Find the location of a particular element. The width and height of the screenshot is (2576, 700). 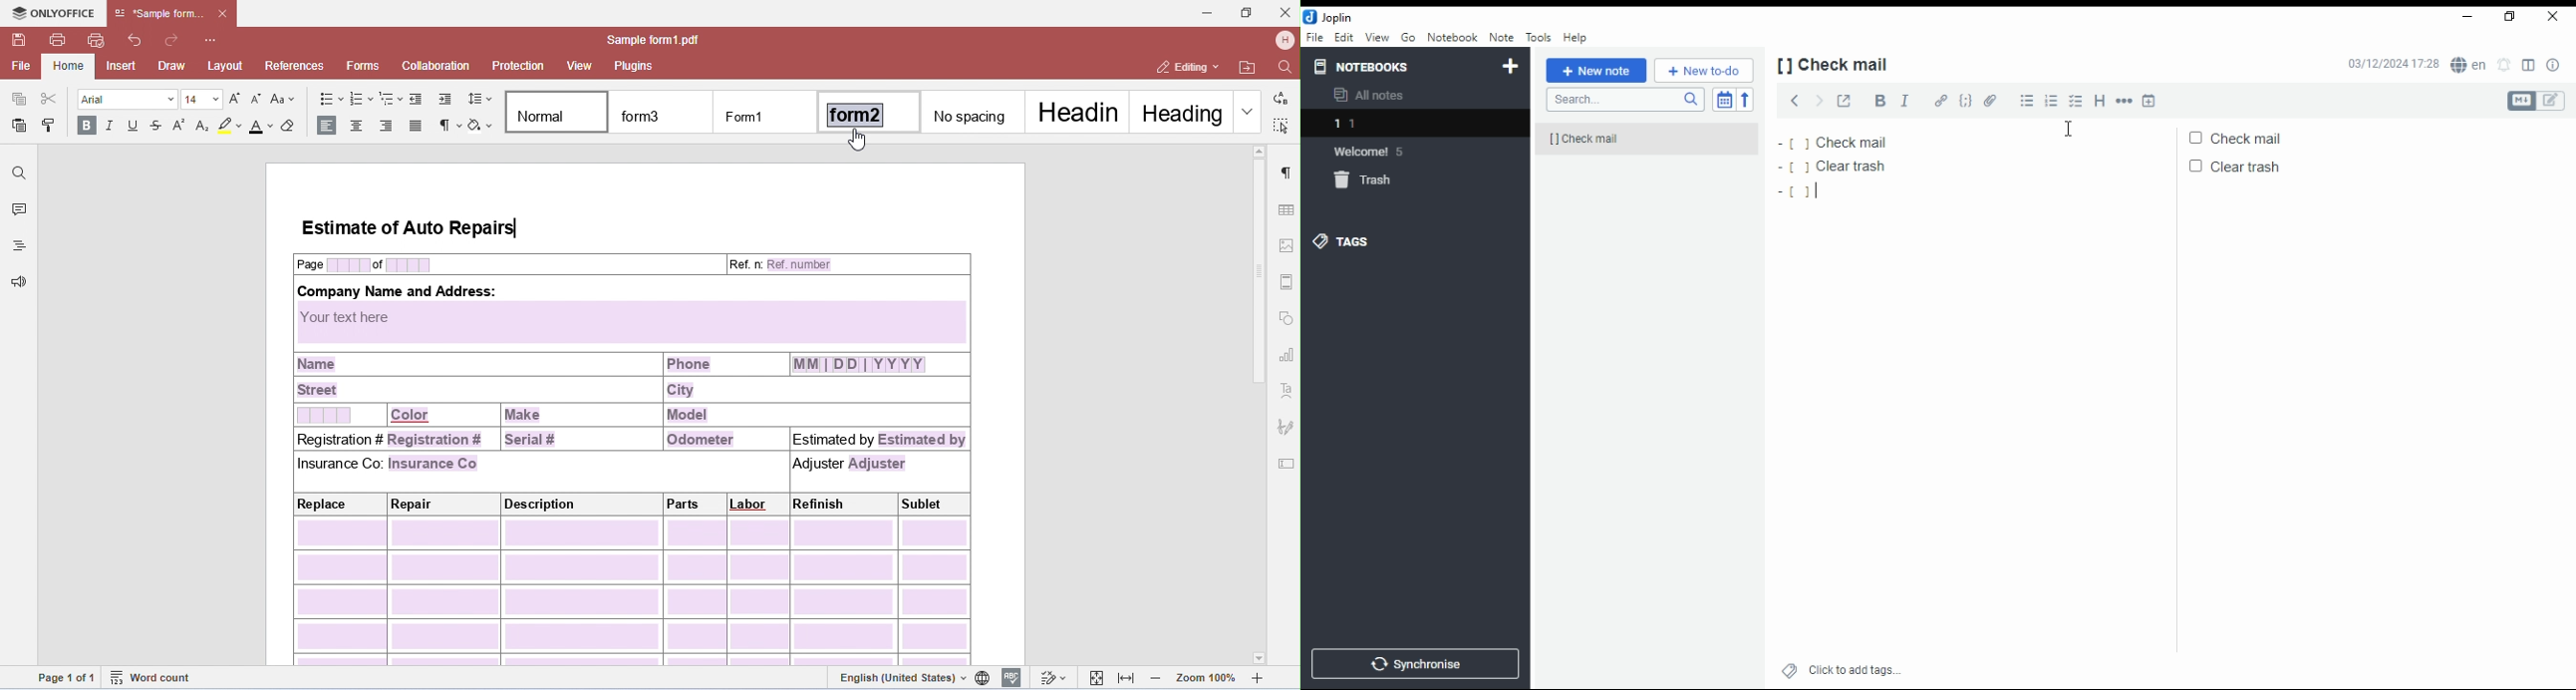

set alarm is located at coordinates (2507, 65).